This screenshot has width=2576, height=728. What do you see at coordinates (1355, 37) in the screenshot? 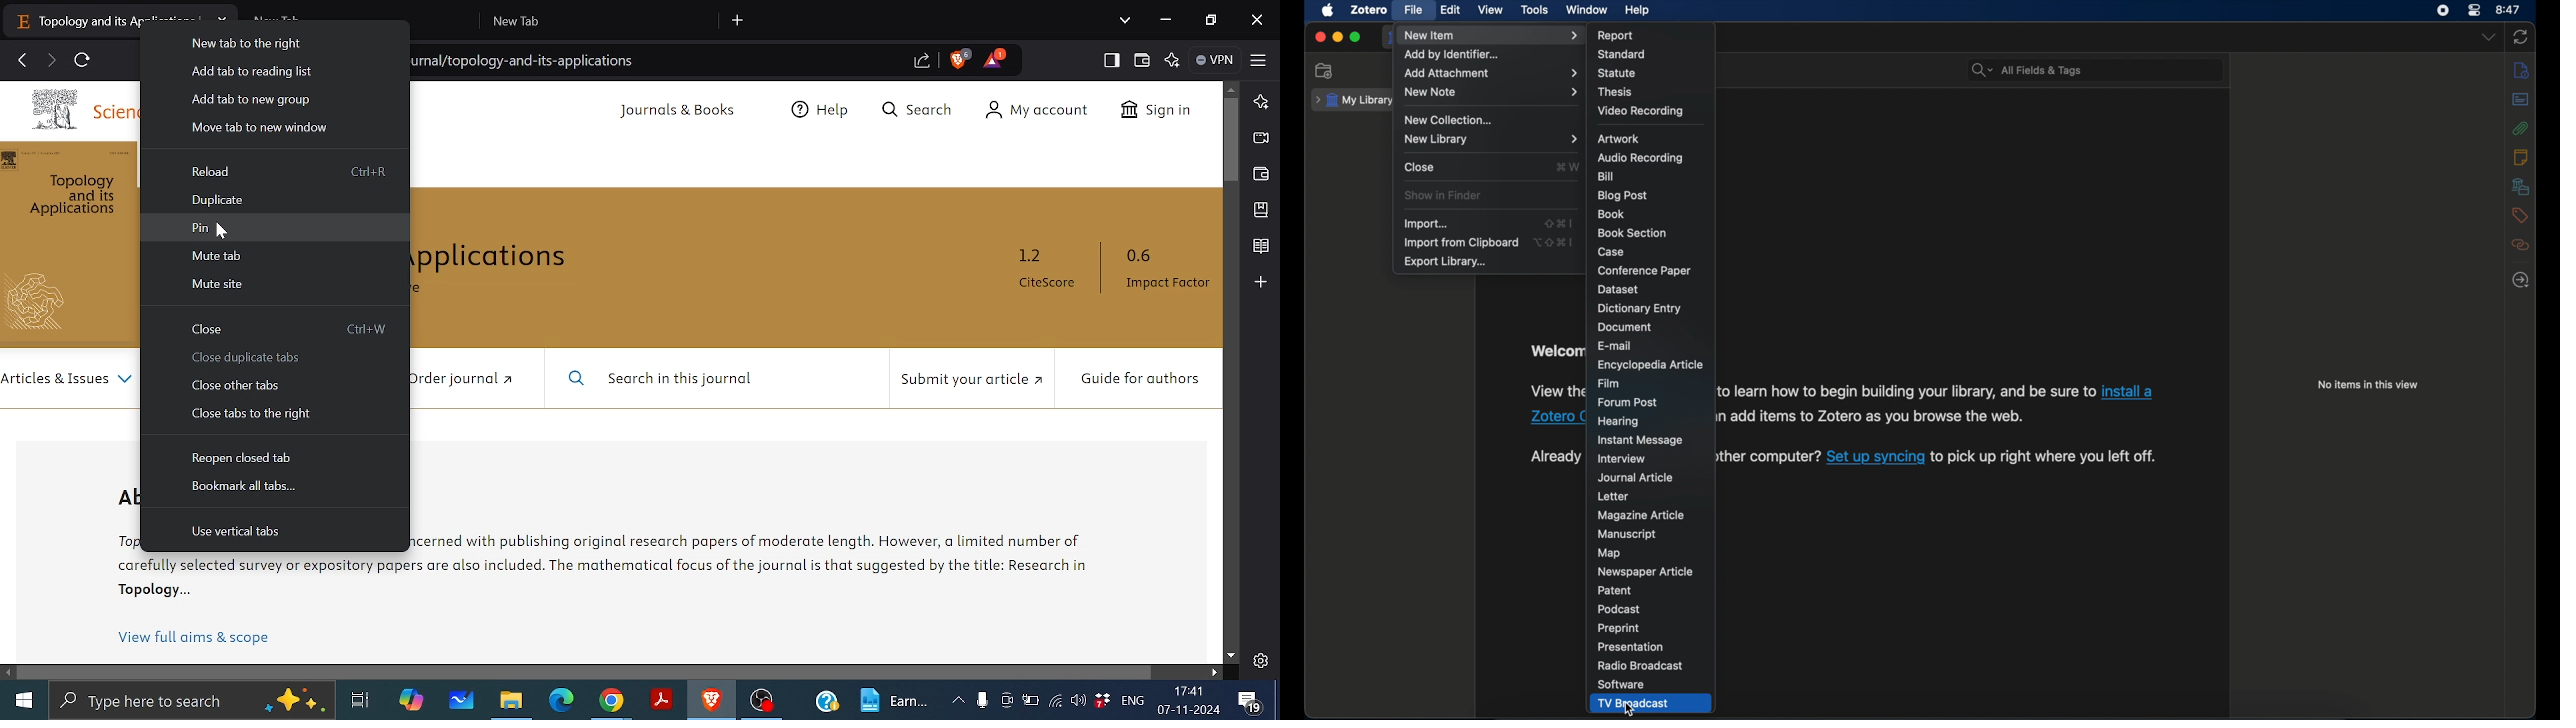
I see `maximize` at bounding box center [1355, 37].